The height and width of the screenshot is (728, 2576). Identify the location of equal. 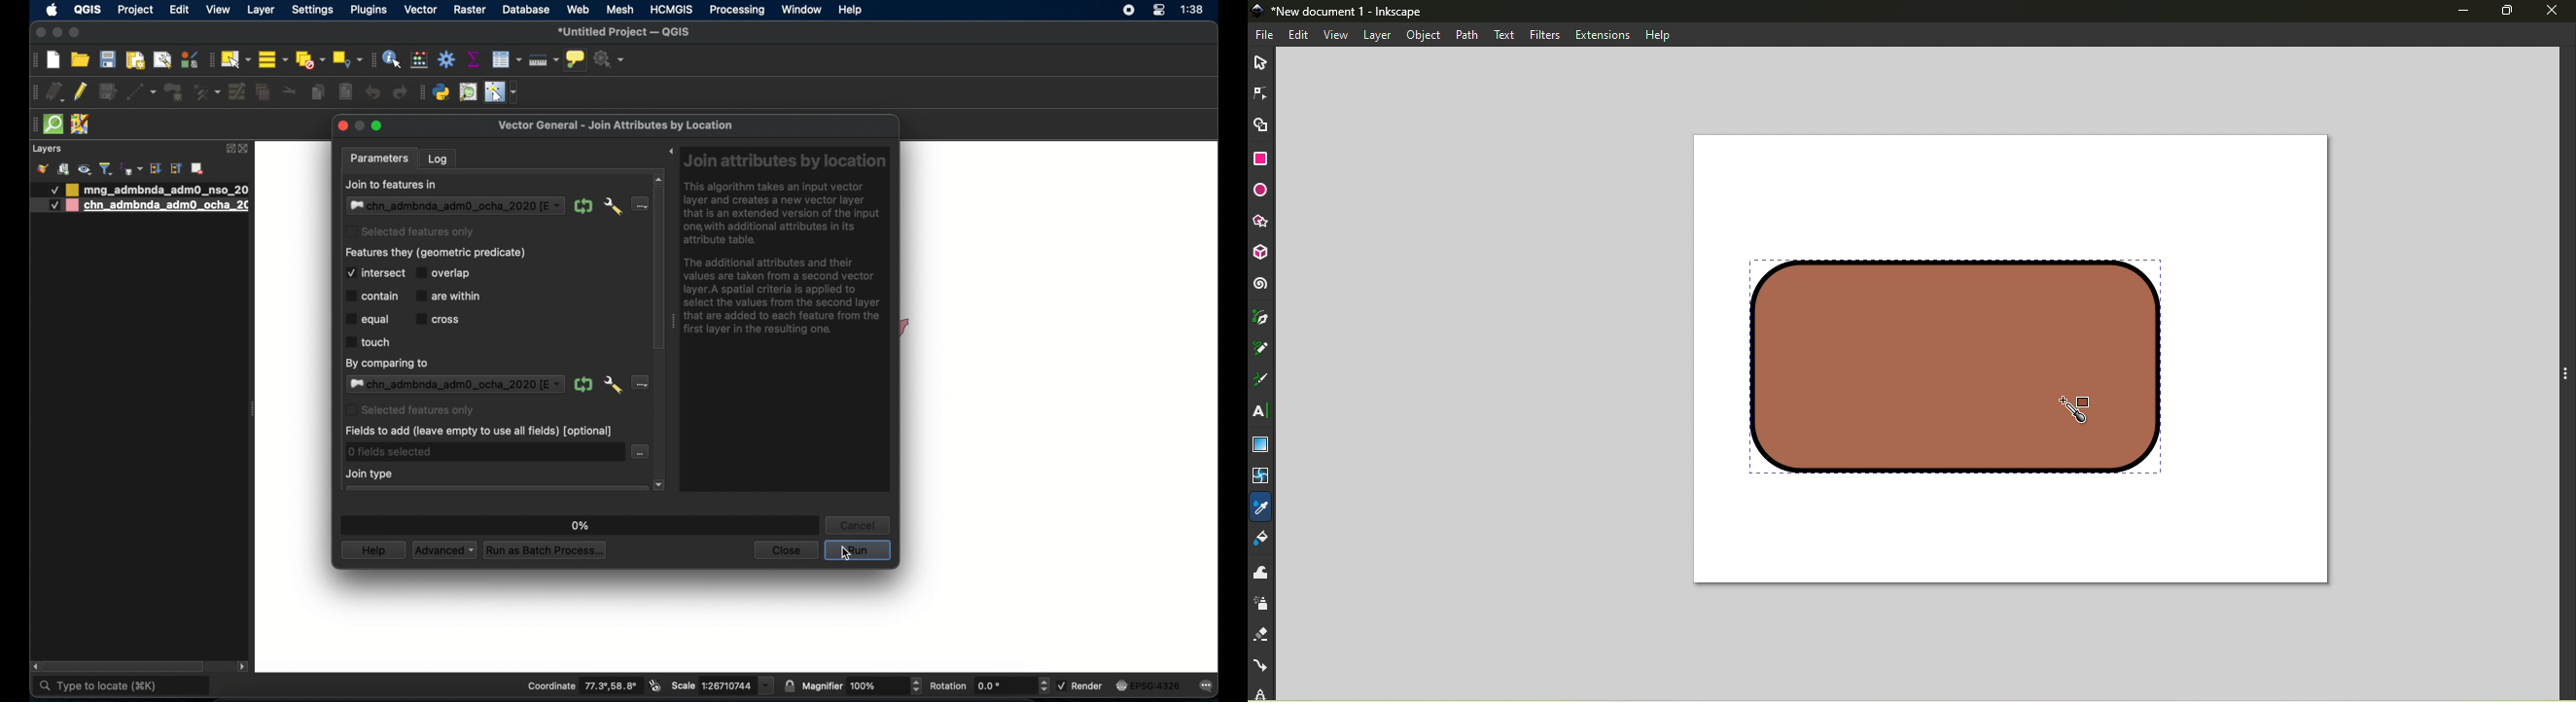
(367, 318).